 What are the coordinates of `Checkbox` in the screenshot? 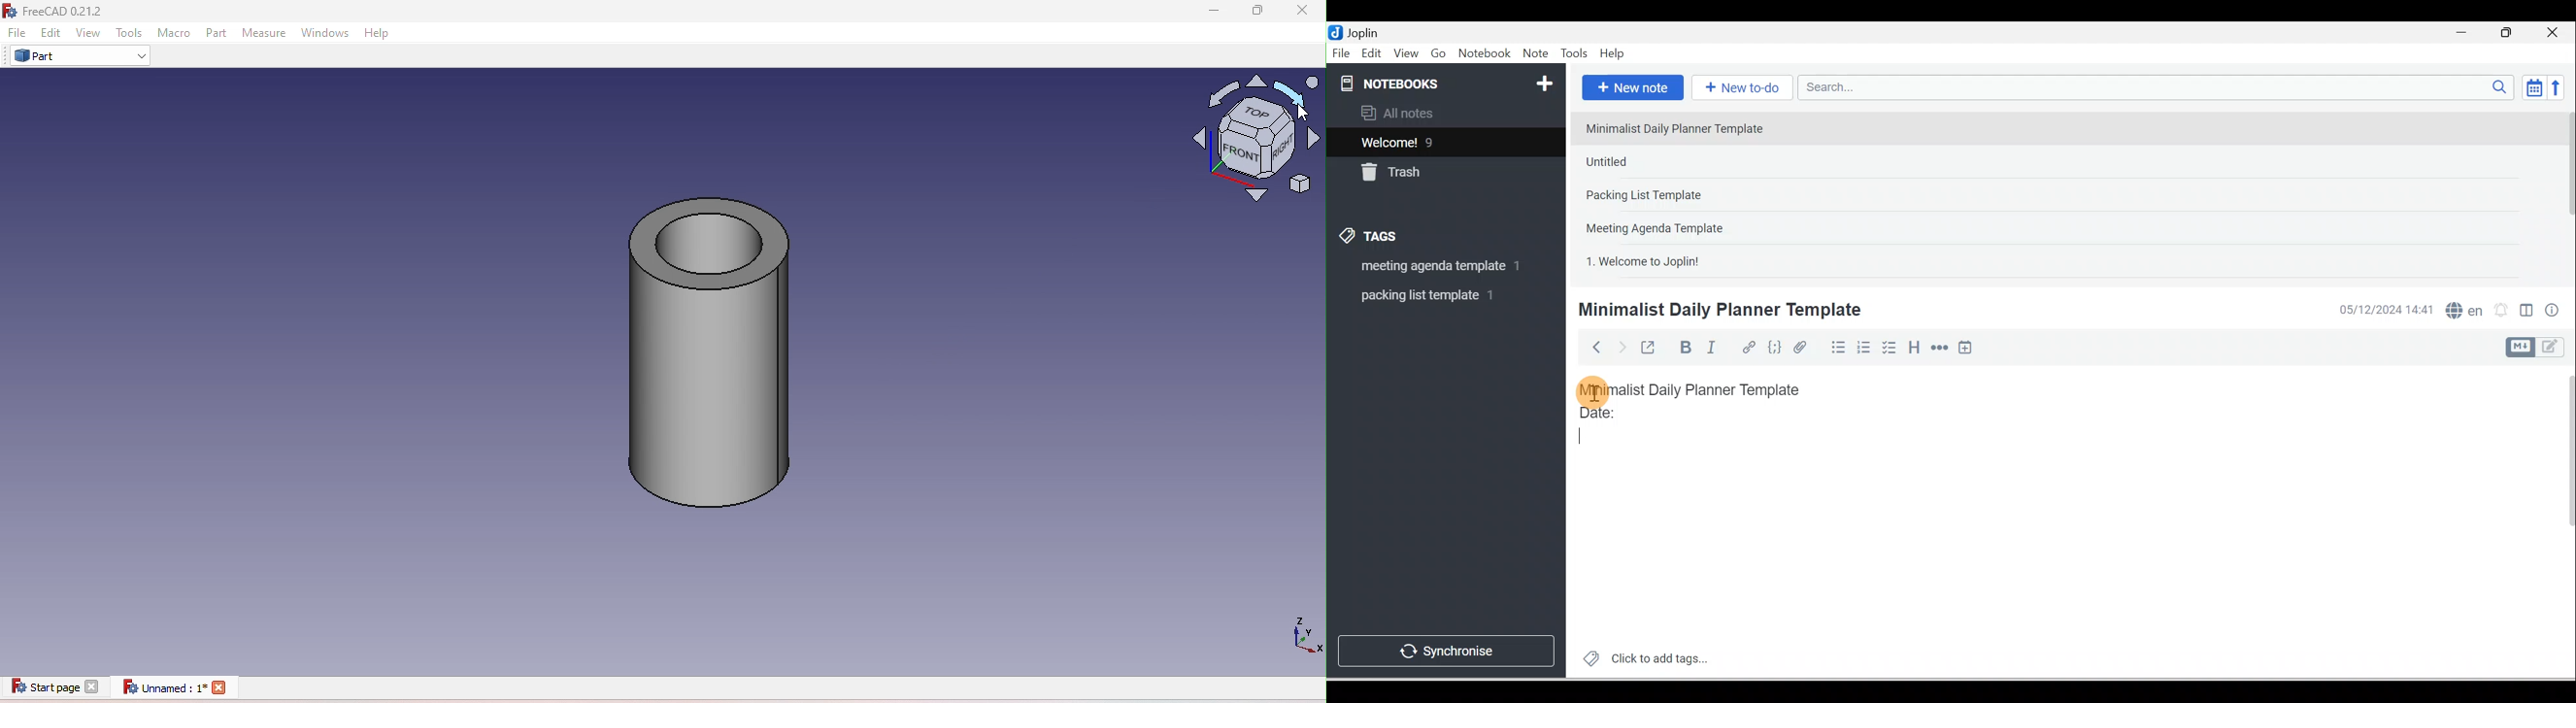 It's located at (1888, 348).